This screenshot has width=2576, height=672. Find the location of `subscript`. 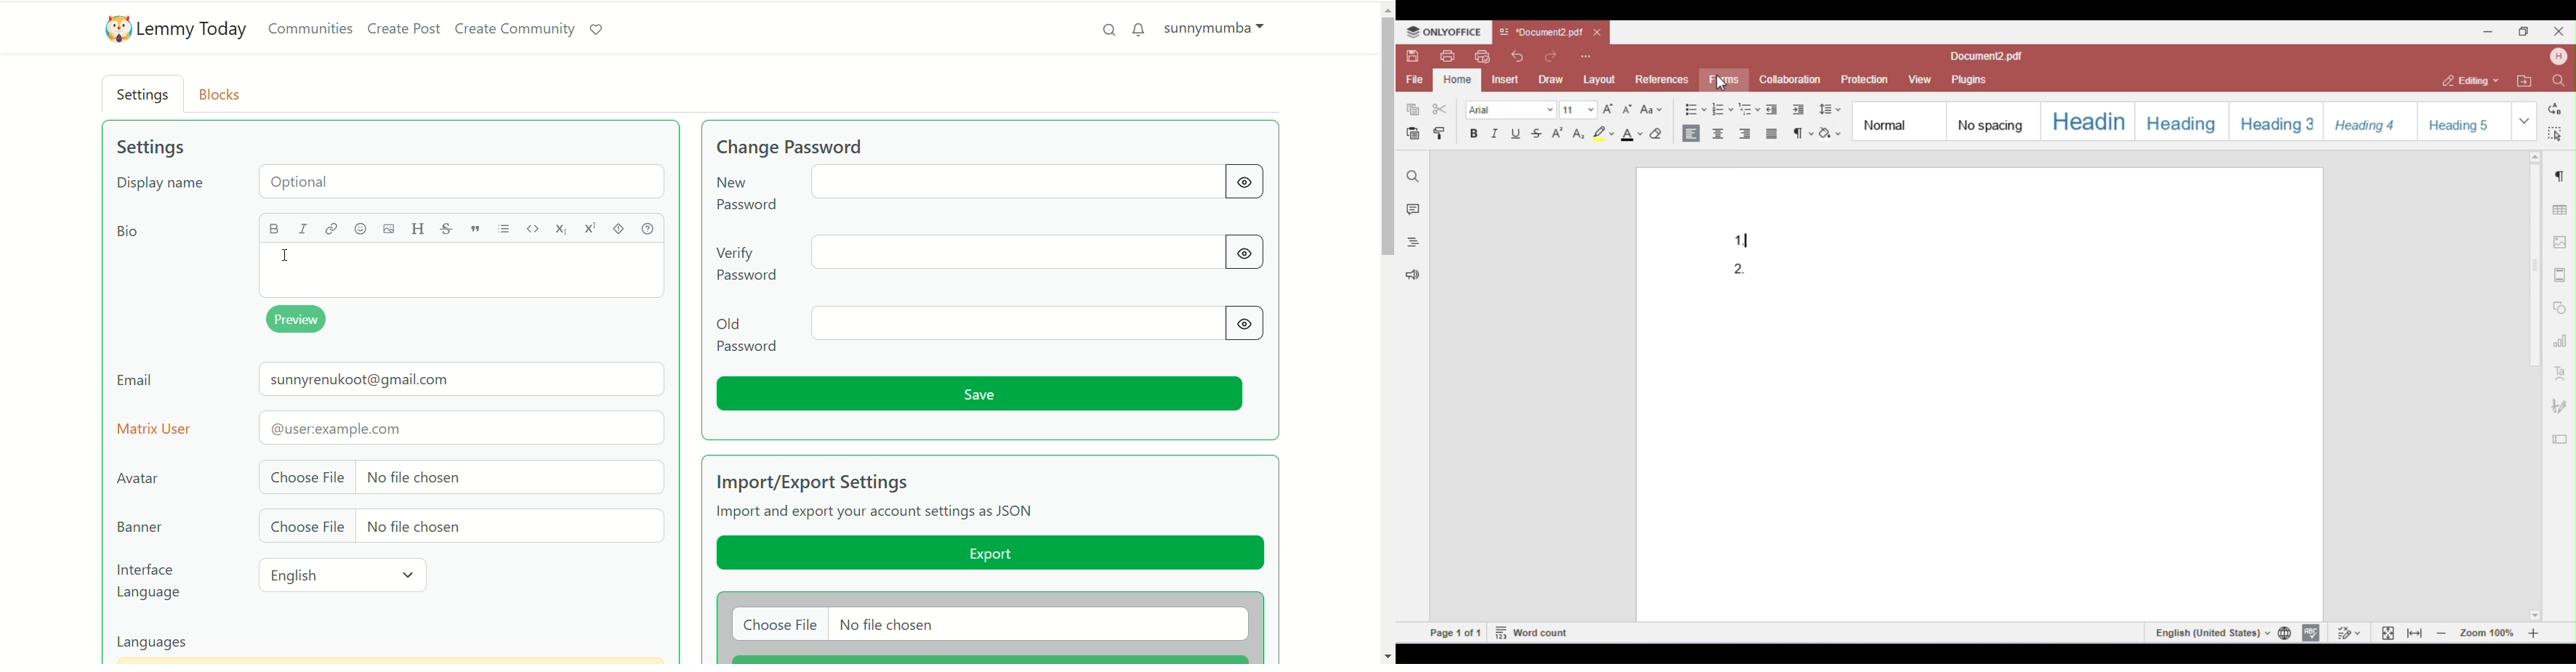

subscript is located at coordinates (562, 230).